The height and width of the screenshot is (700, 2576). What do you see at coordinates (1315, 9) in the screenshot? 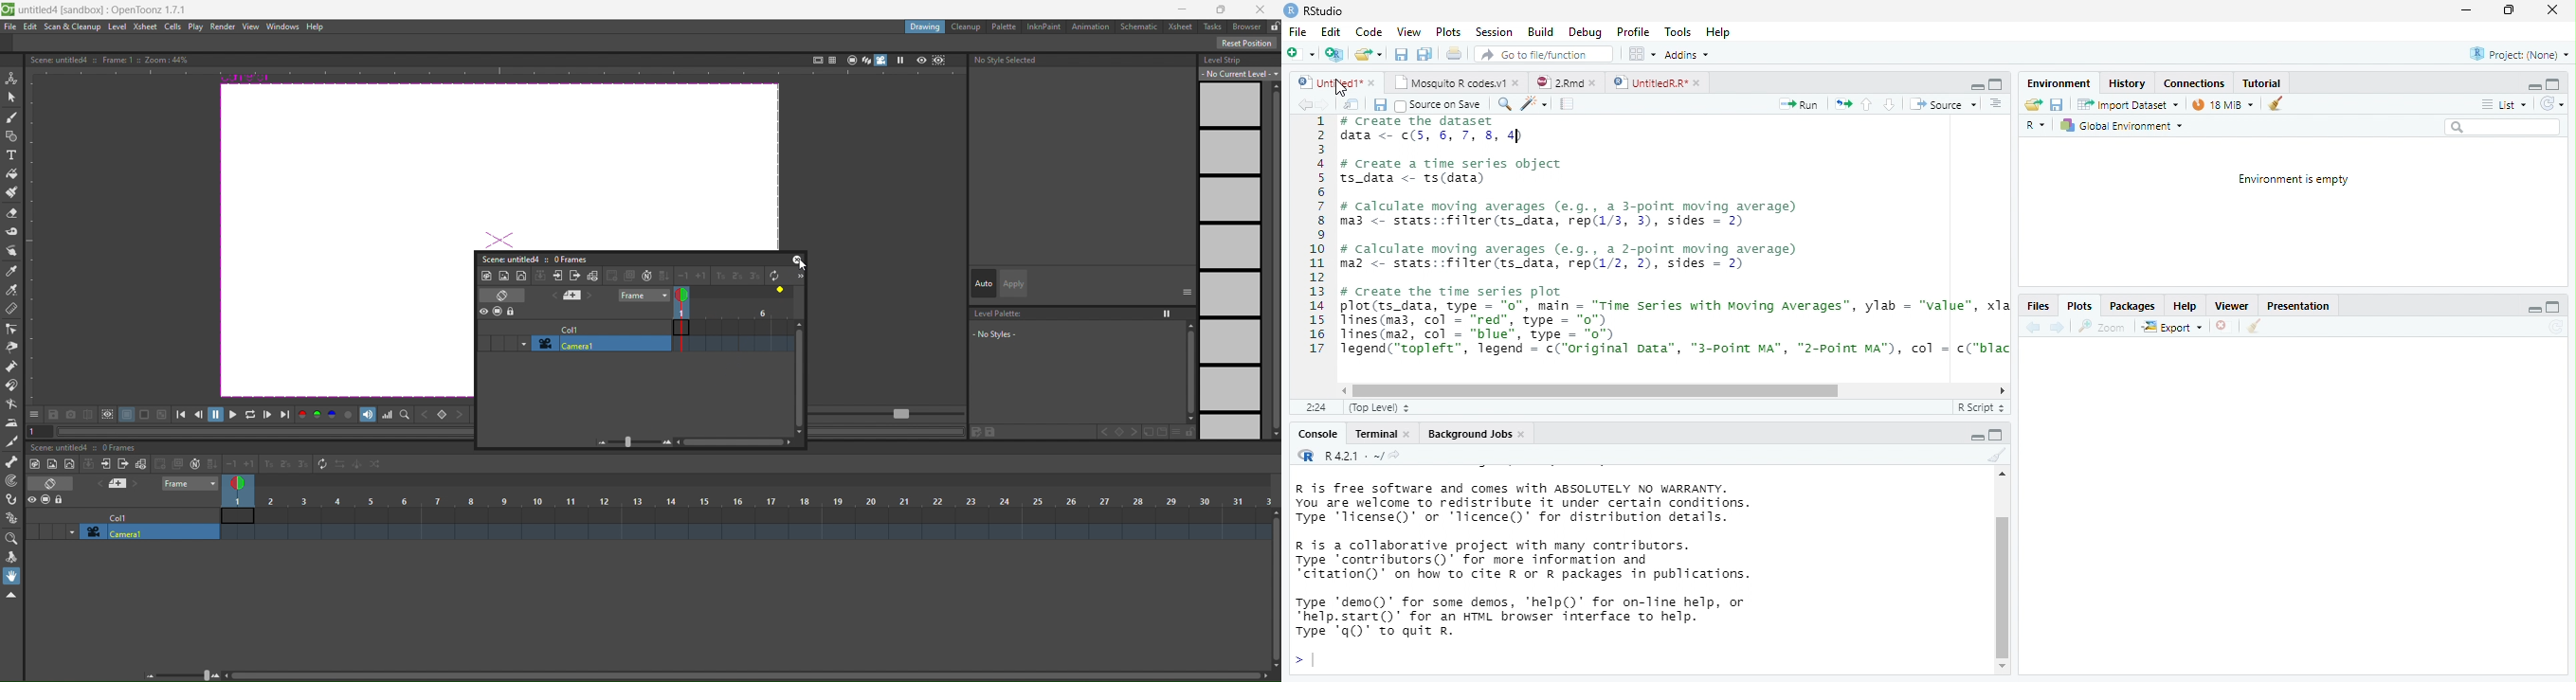
I see `RStudio` at bounding box center [1315, 9].